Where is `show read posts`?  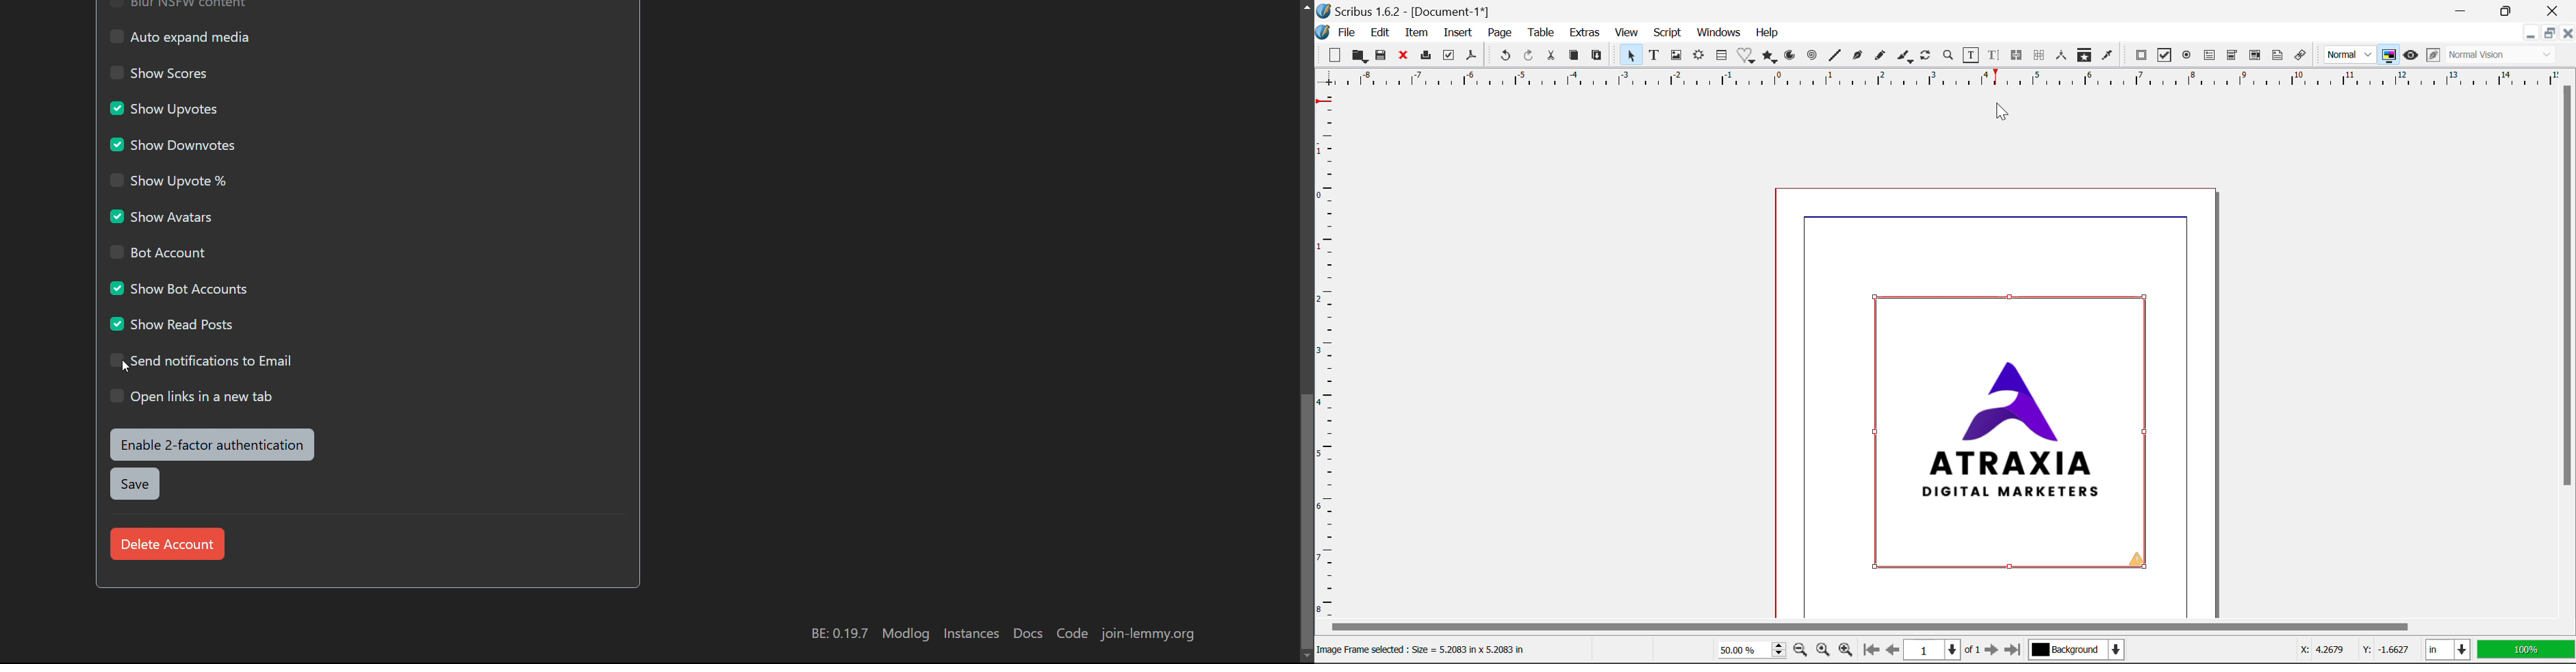
show read posts is located at coordinates (172, 322).